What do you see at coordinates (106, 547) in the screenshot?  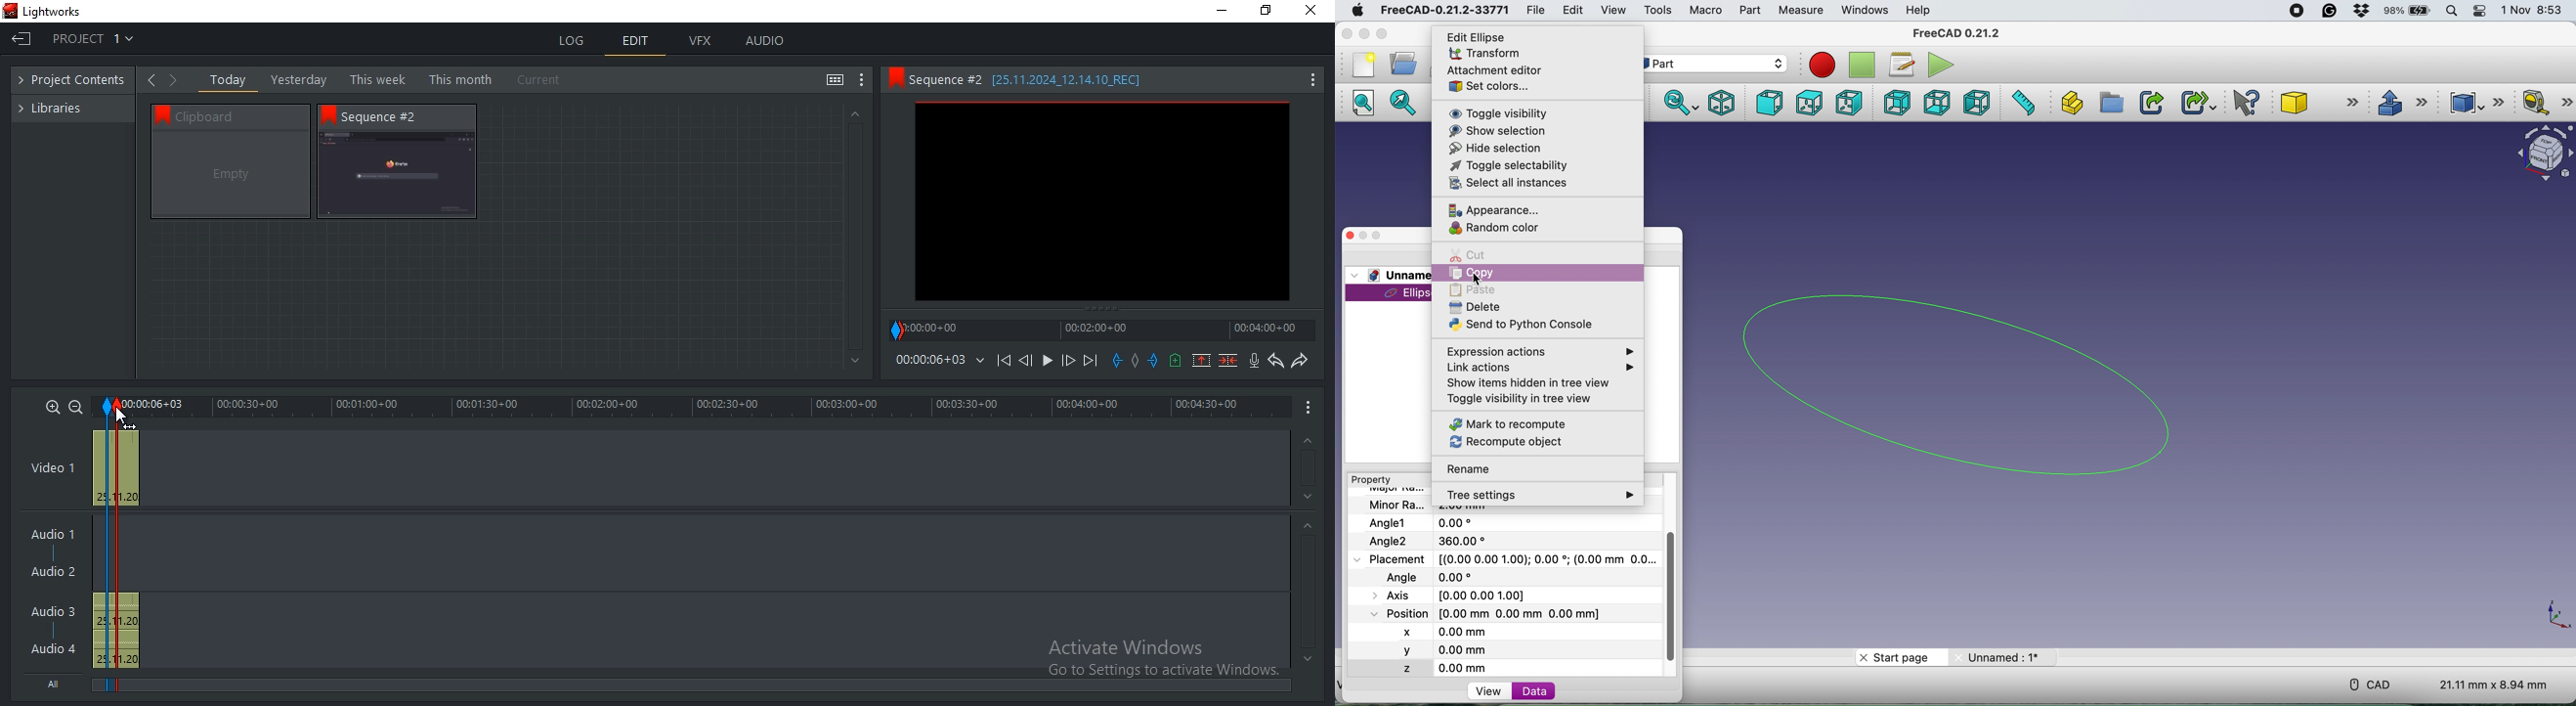 I see `Sequence Marker` at bounding box center [106, 547].